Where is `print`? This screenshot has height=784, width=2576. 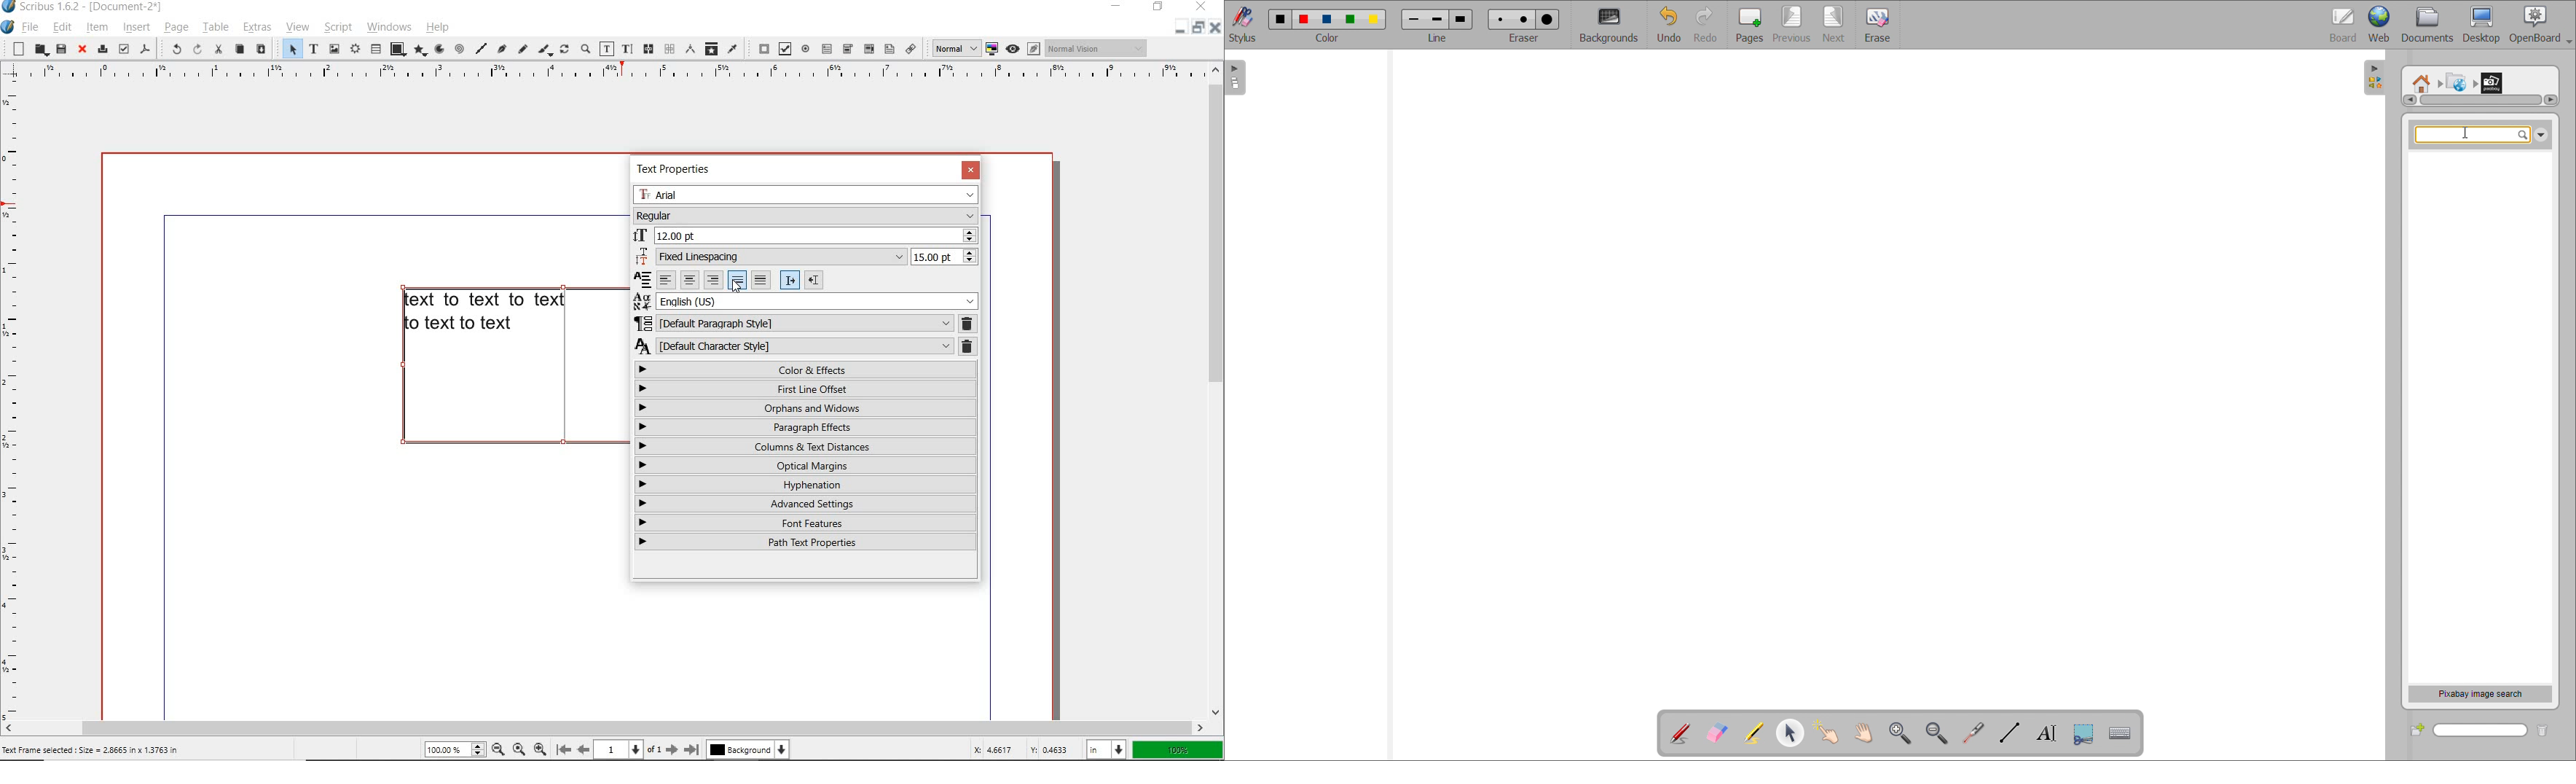 print is located at coordinates (102, 50).